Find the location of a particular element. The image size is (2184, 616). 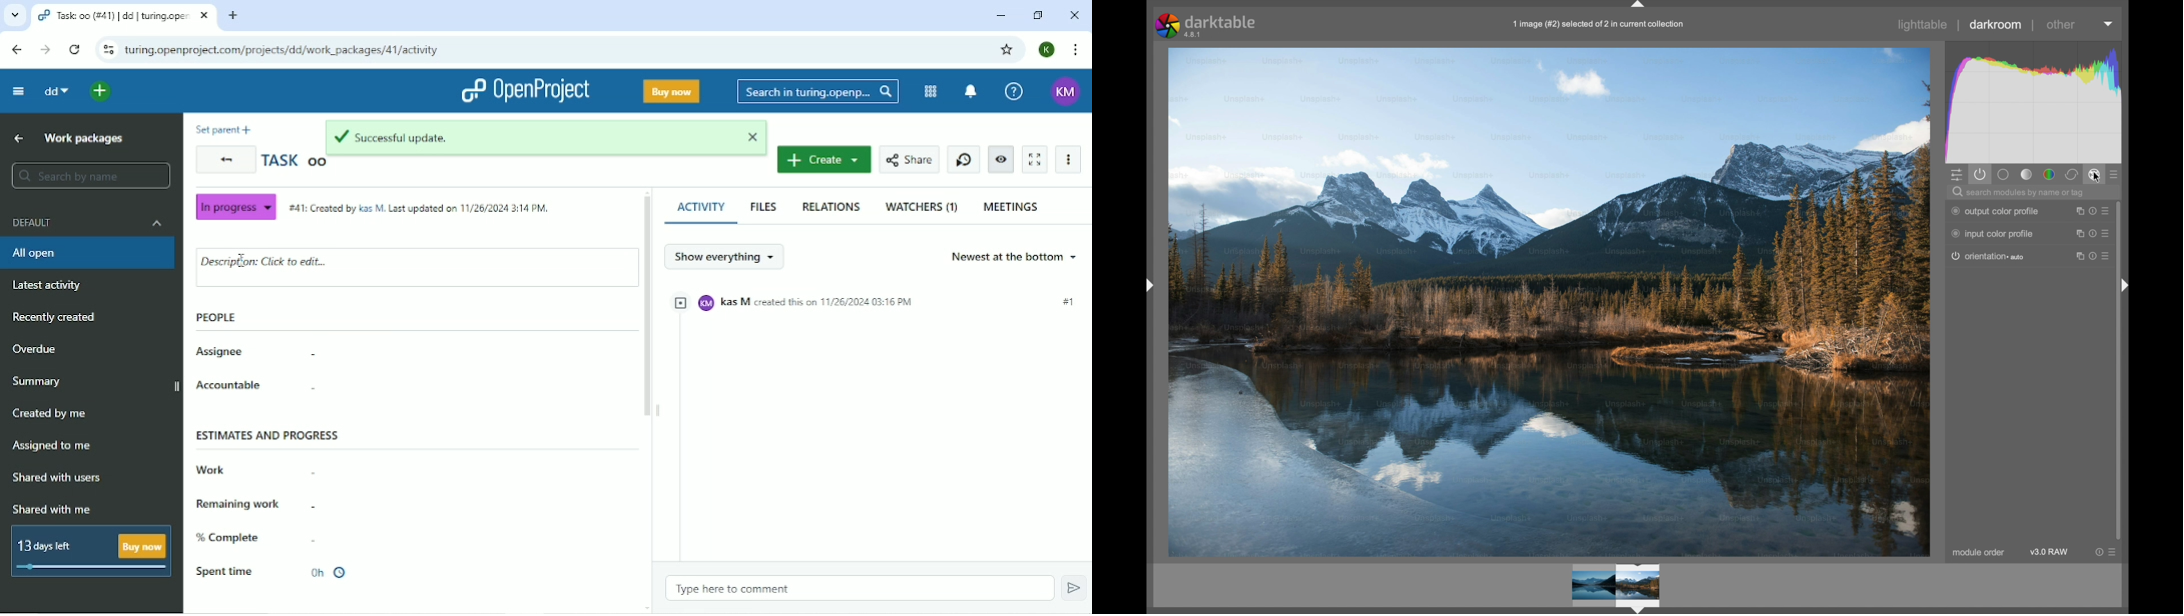

Modules is located at coordinates (931, 91).